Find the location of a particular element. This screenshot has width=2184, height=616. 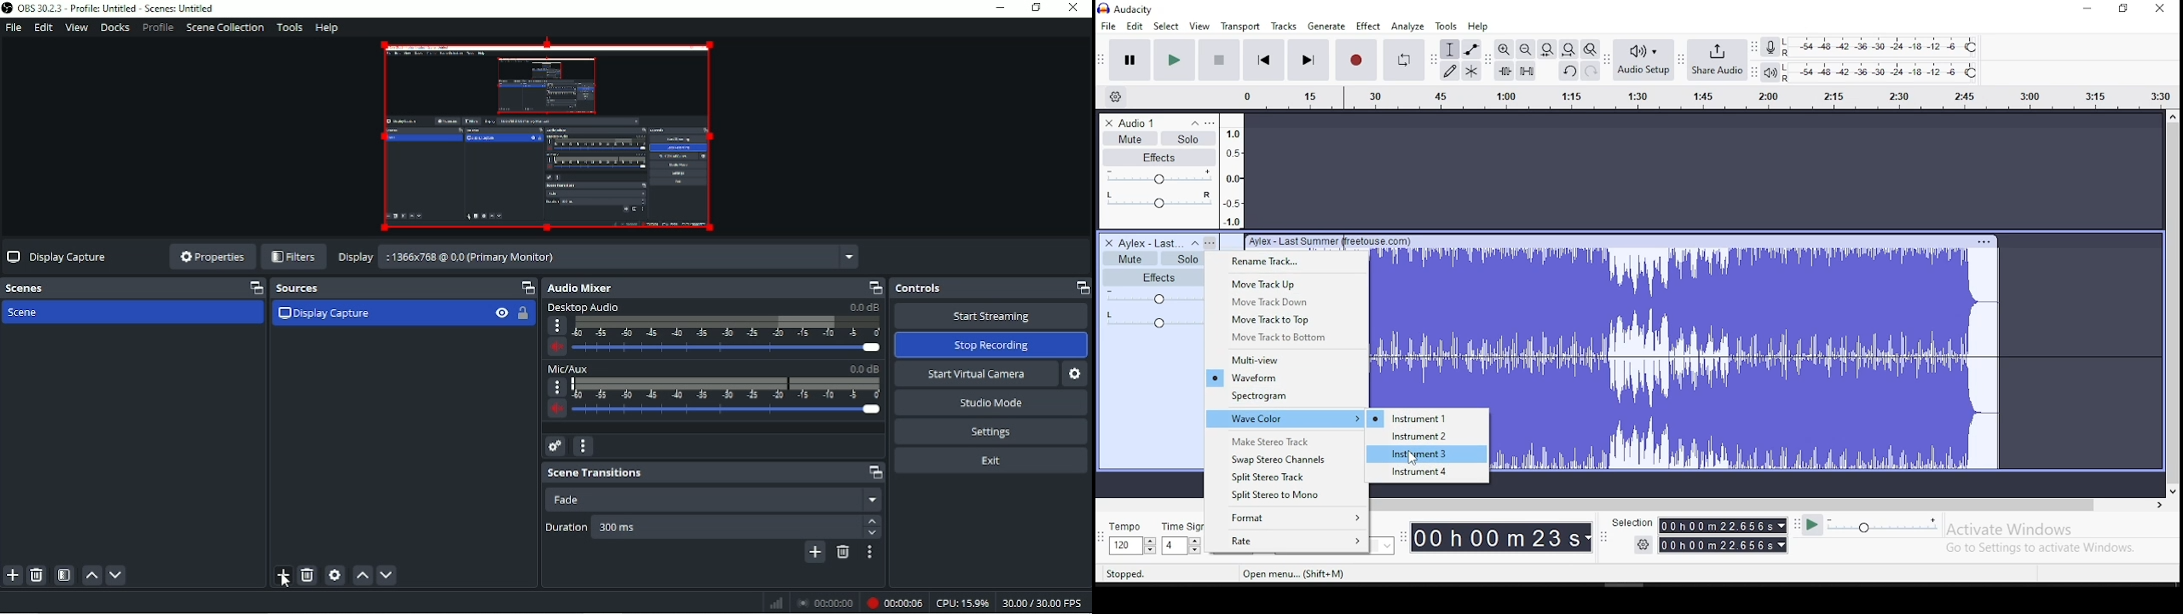

L is located at coordinates (1790, 43).